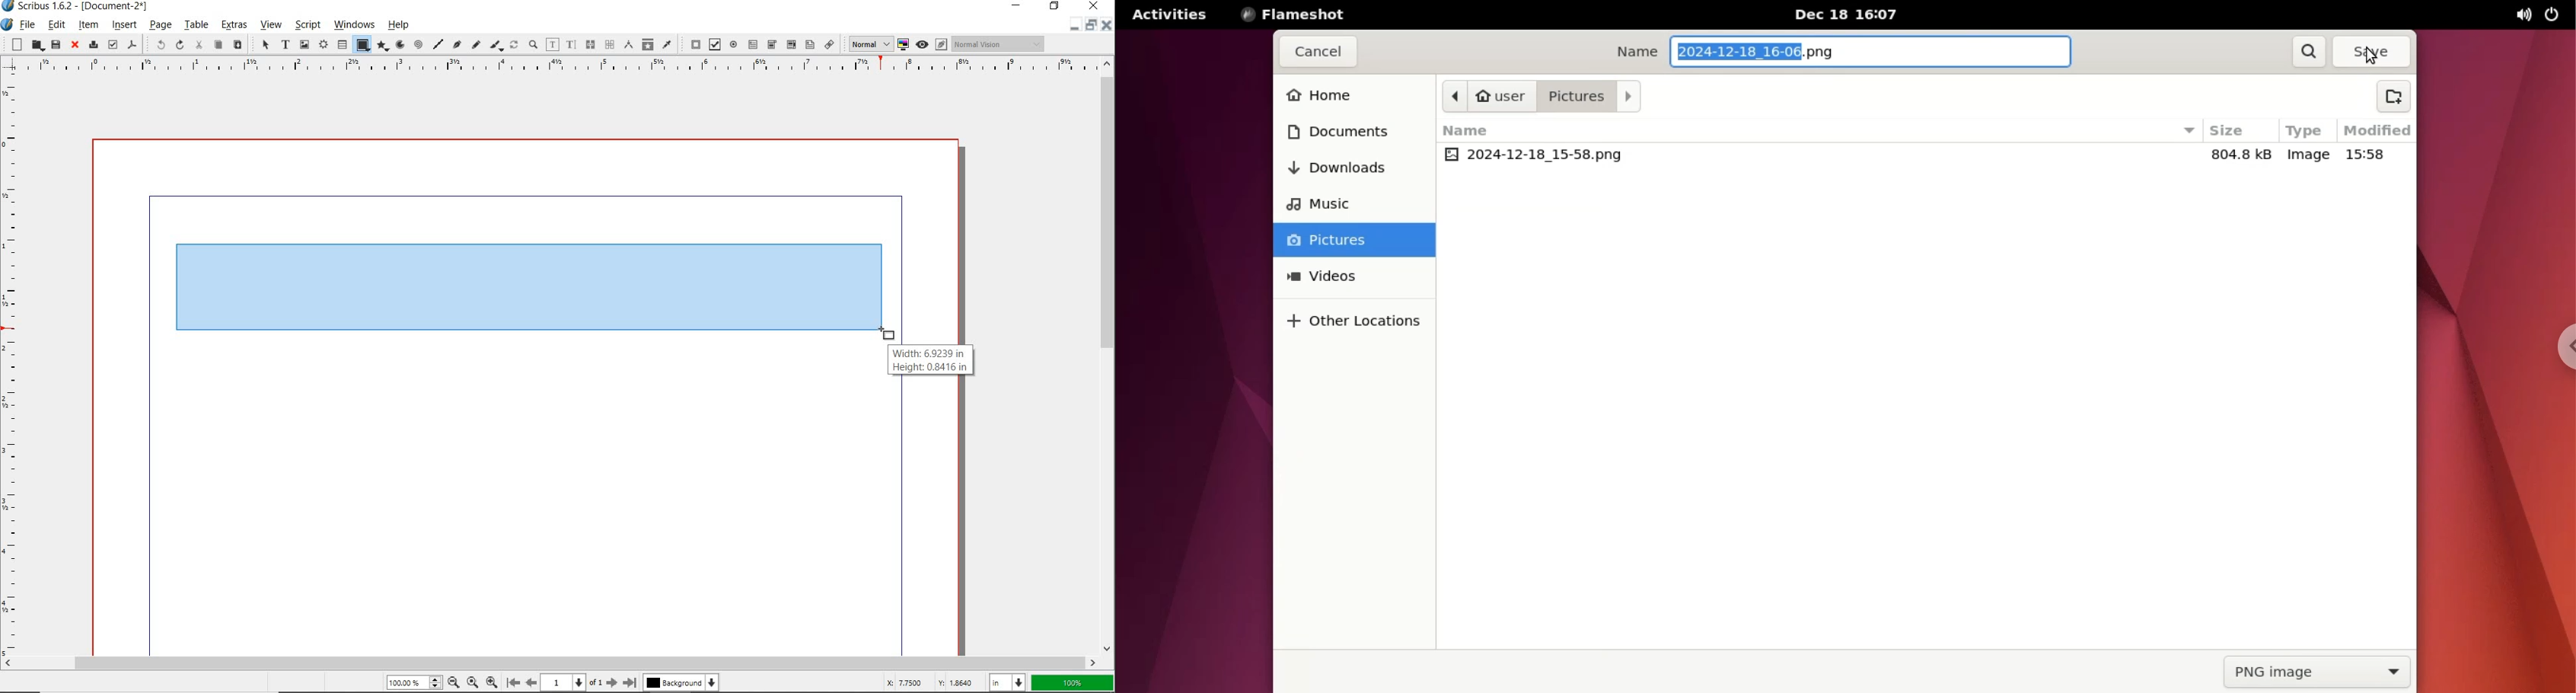 The width and height of the screenshot is (2576, 700). I want to click on shape, so click(362, 45).